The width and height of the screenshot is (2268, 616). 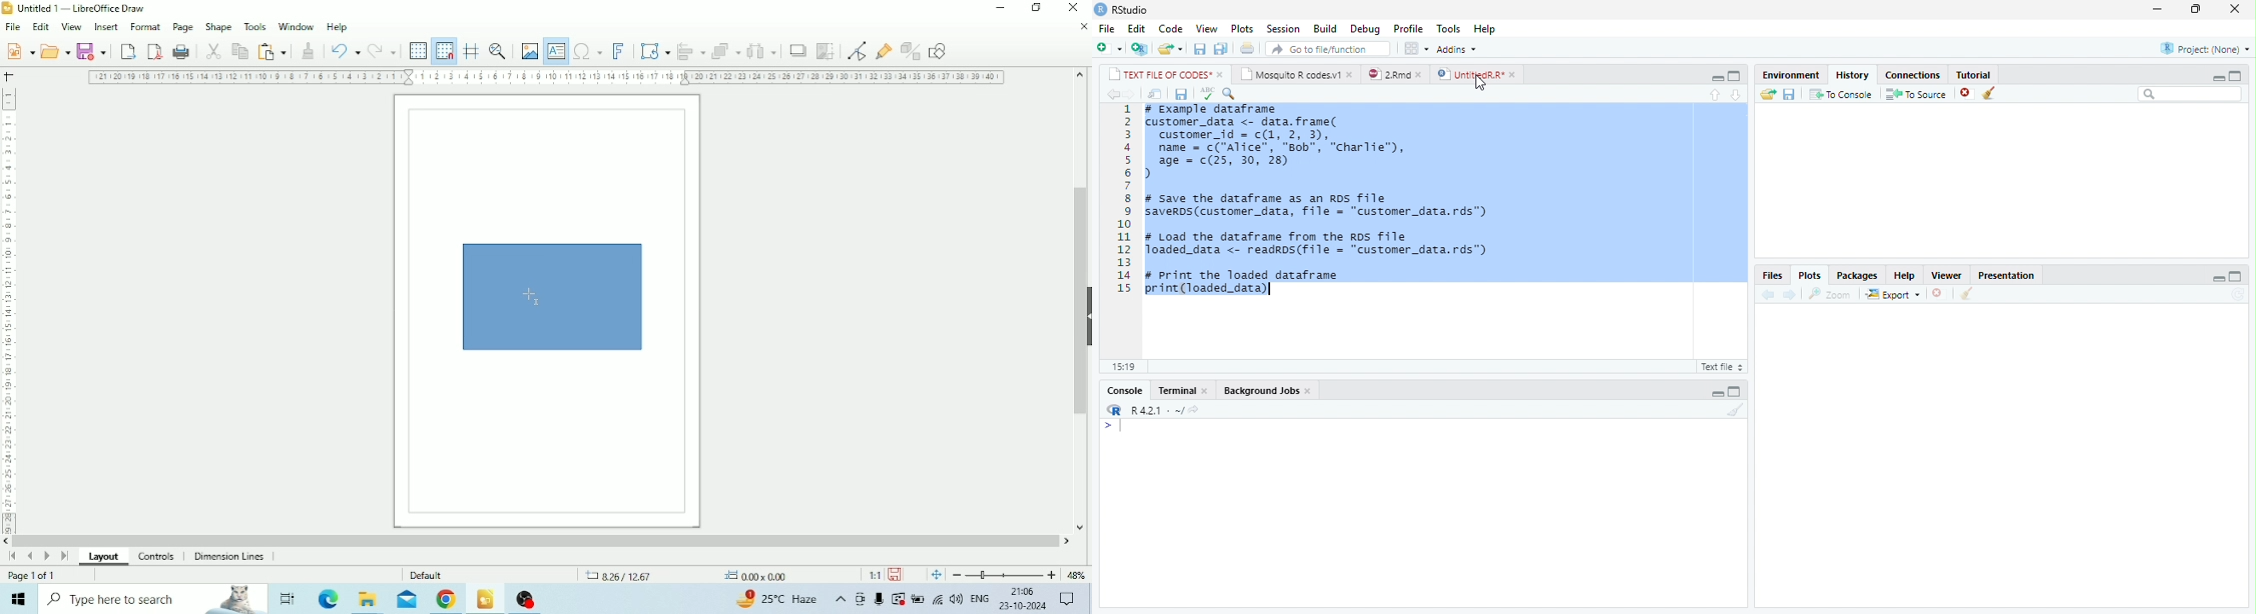 What do you see at coordinates (12, 27) in the screenshot?
I see `File` at bounding box center [12, 27].